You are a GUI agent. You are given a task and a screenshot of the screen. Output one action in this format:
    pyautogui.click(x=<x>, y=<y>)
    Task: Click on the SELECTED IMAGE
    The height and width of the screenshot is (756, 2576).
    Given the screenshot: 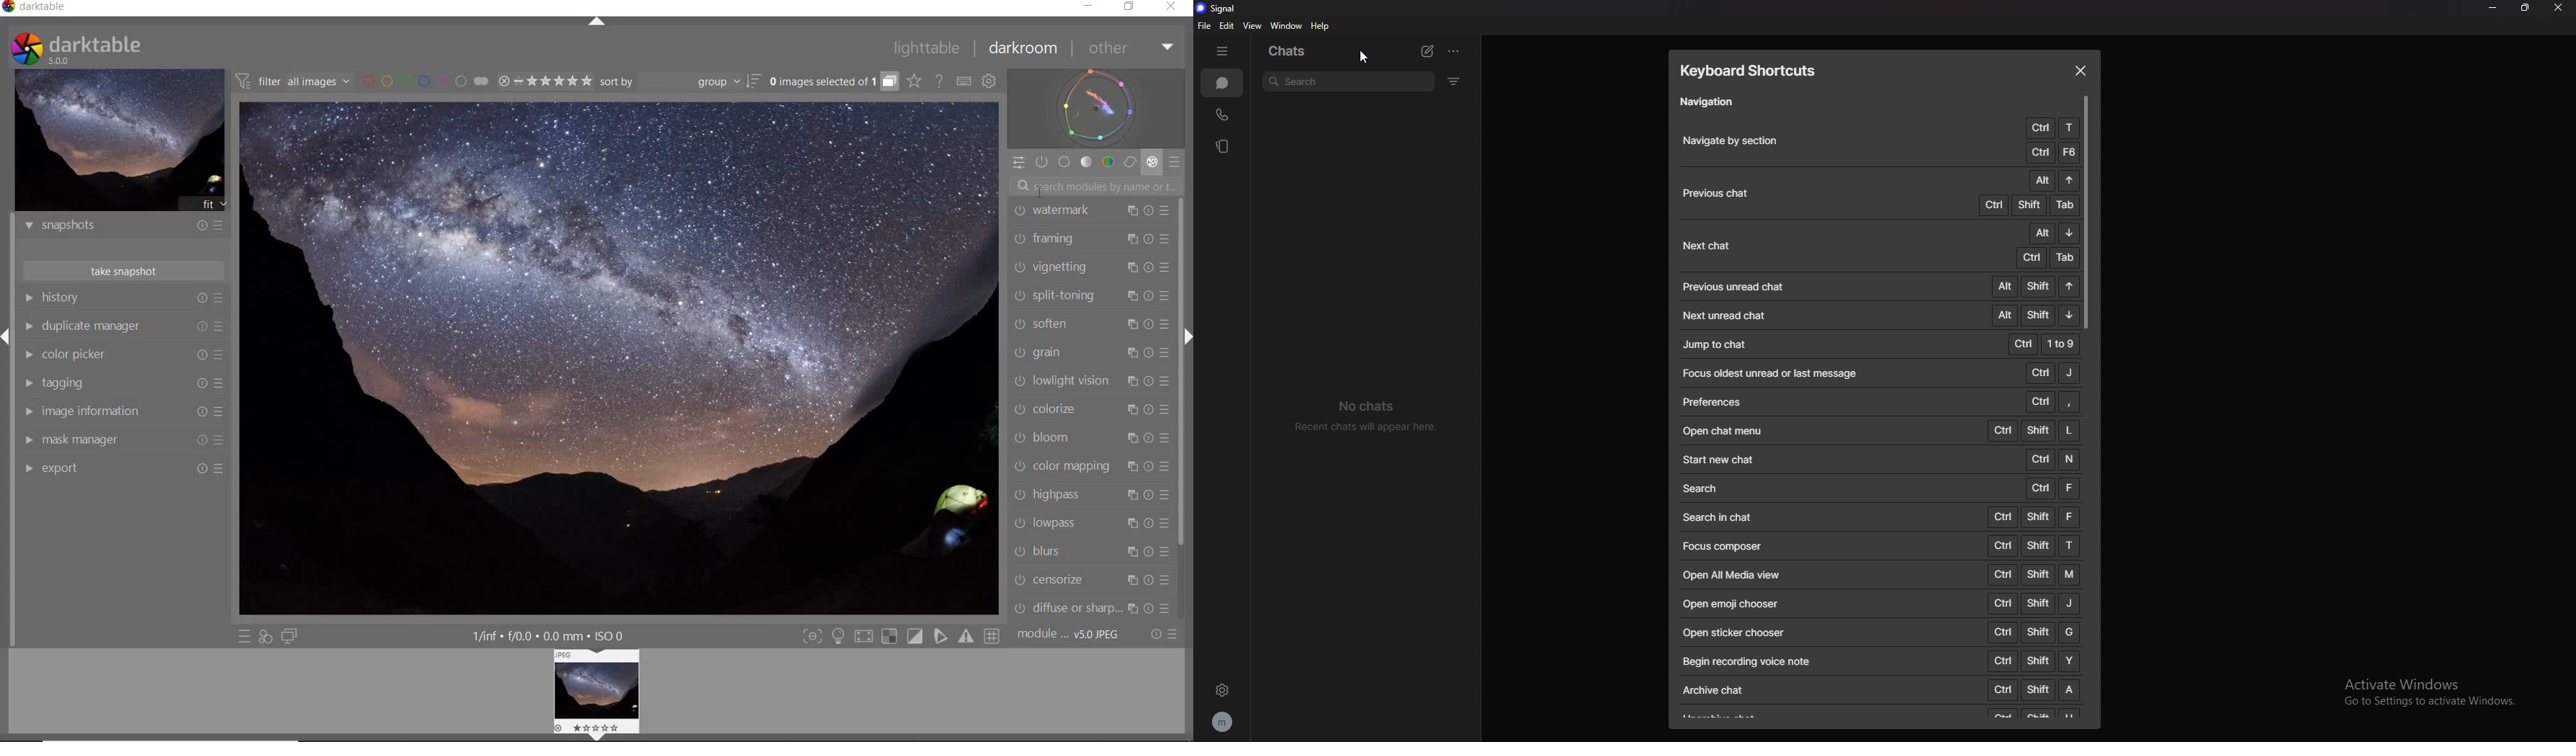 What is the action you would take?
    pyautogui.click(x=620, y=357)
    